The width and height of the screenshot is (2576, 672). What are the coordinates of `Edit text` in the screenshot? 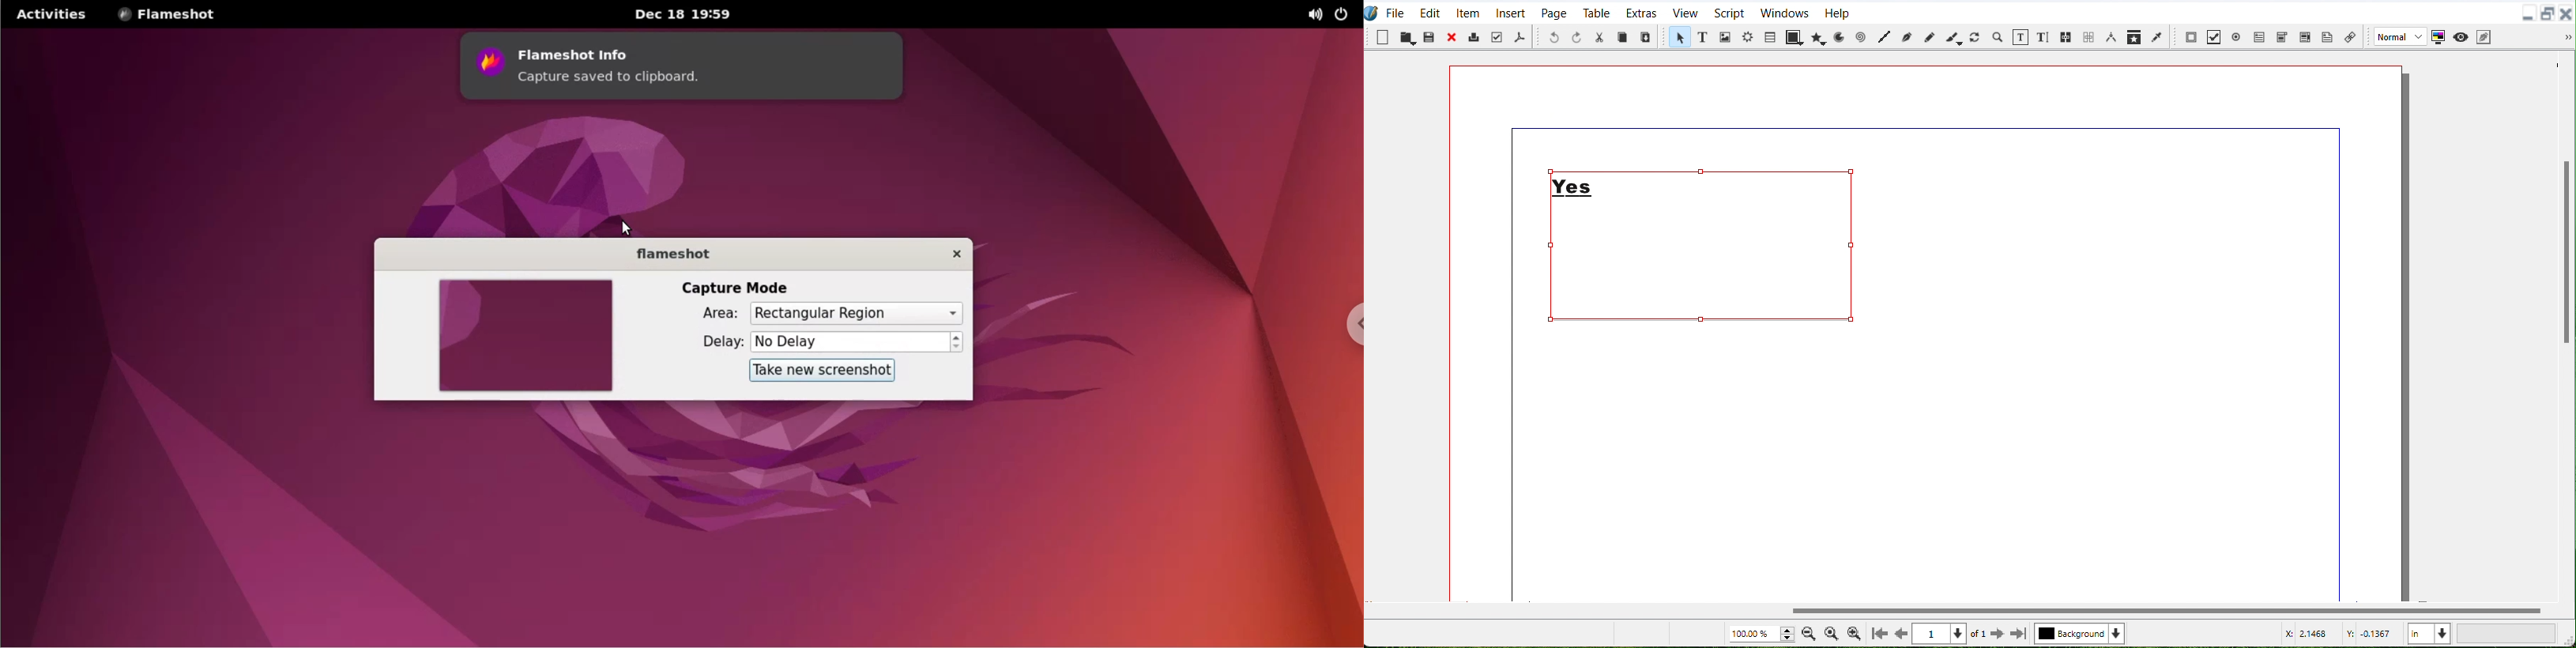 It's located at (2044, 36).